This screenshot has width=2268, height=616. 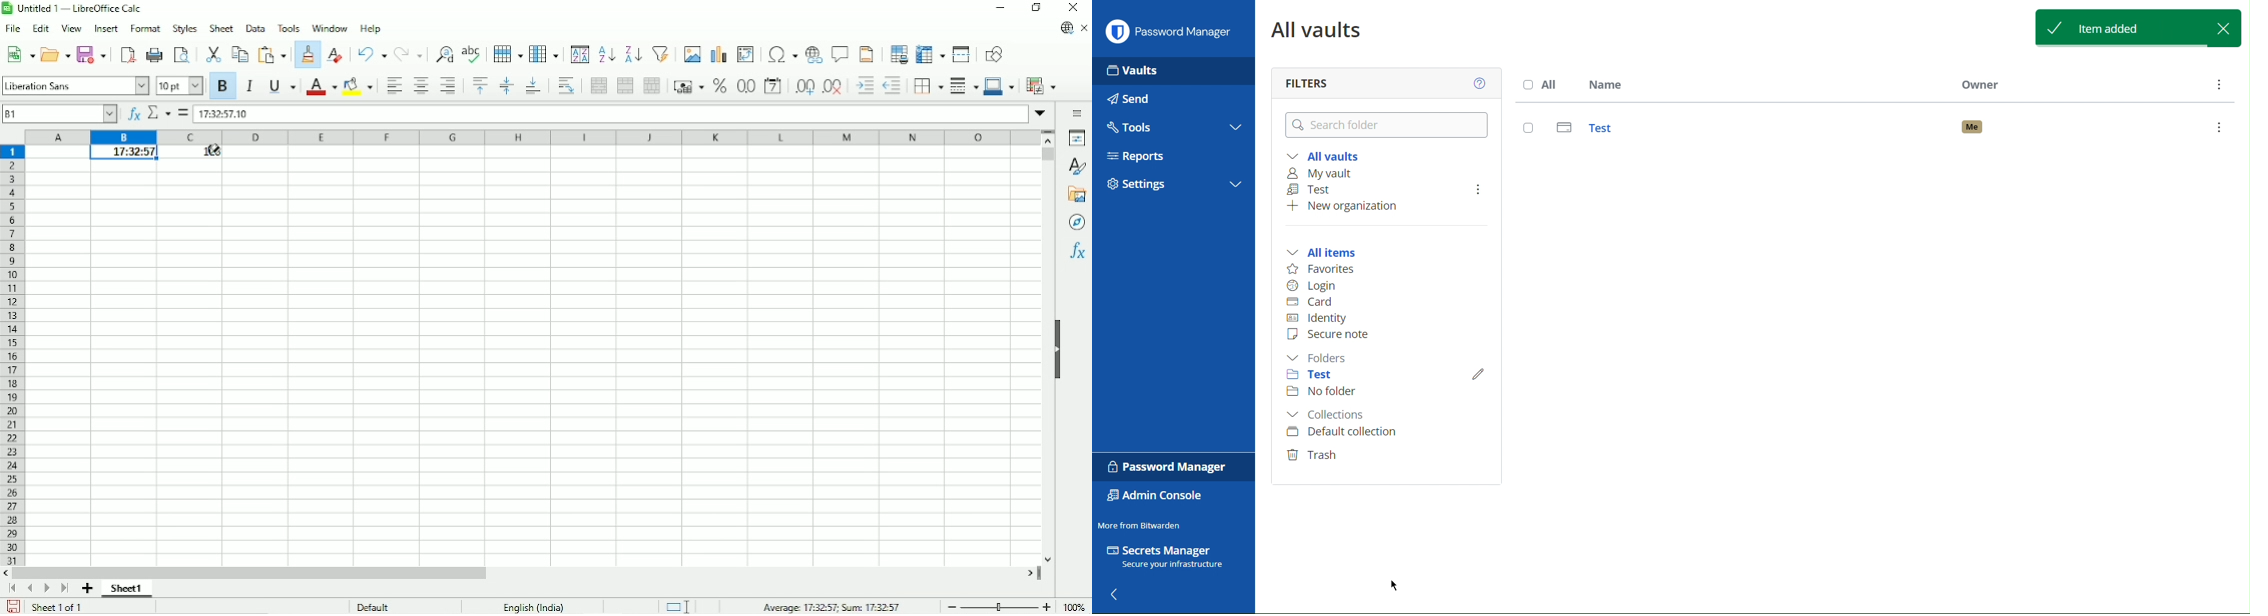 What do you see at coordinates (962, 54) in the screenshot?
I see `Split window` at bounding box center [962, 54].